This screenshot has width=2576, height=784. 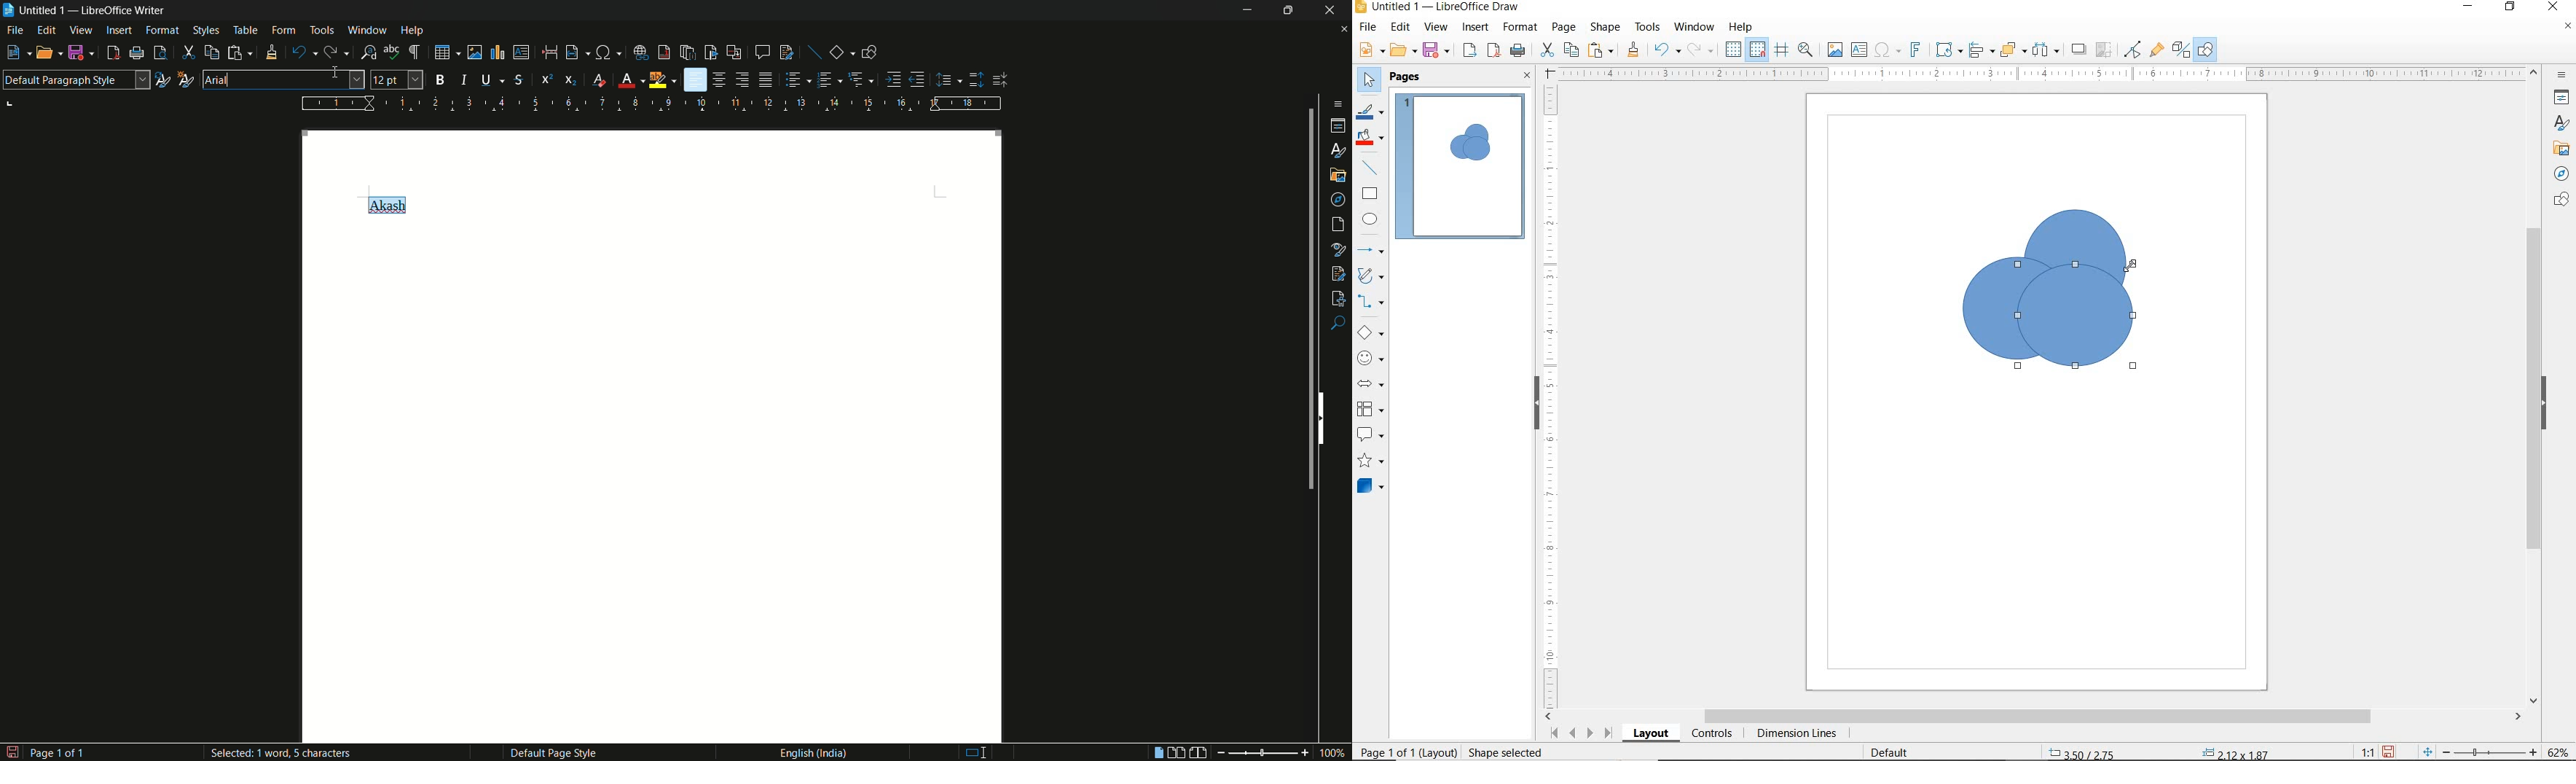 What do you see at coordinates (413, 31) in the screenshot?
I see `help menu` at bounding box center [413, 31].